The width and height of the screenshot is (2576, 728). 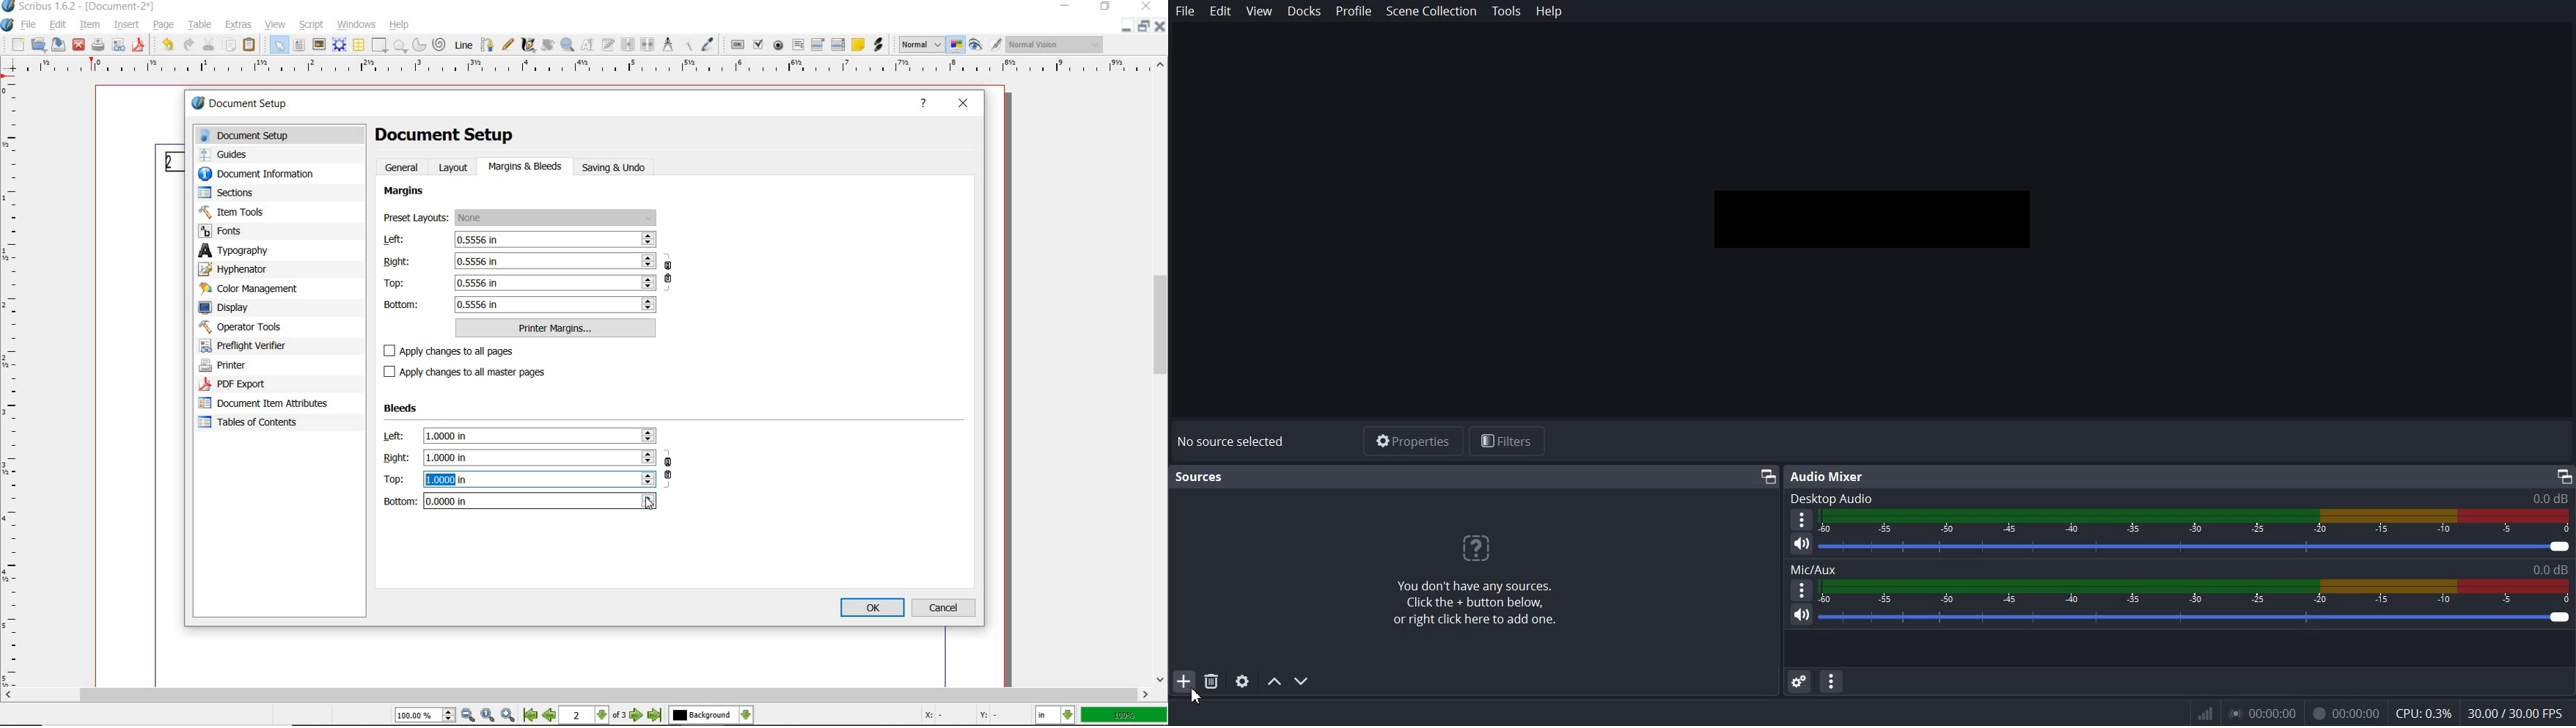 I want to click on help, so click(x=400, y=26).